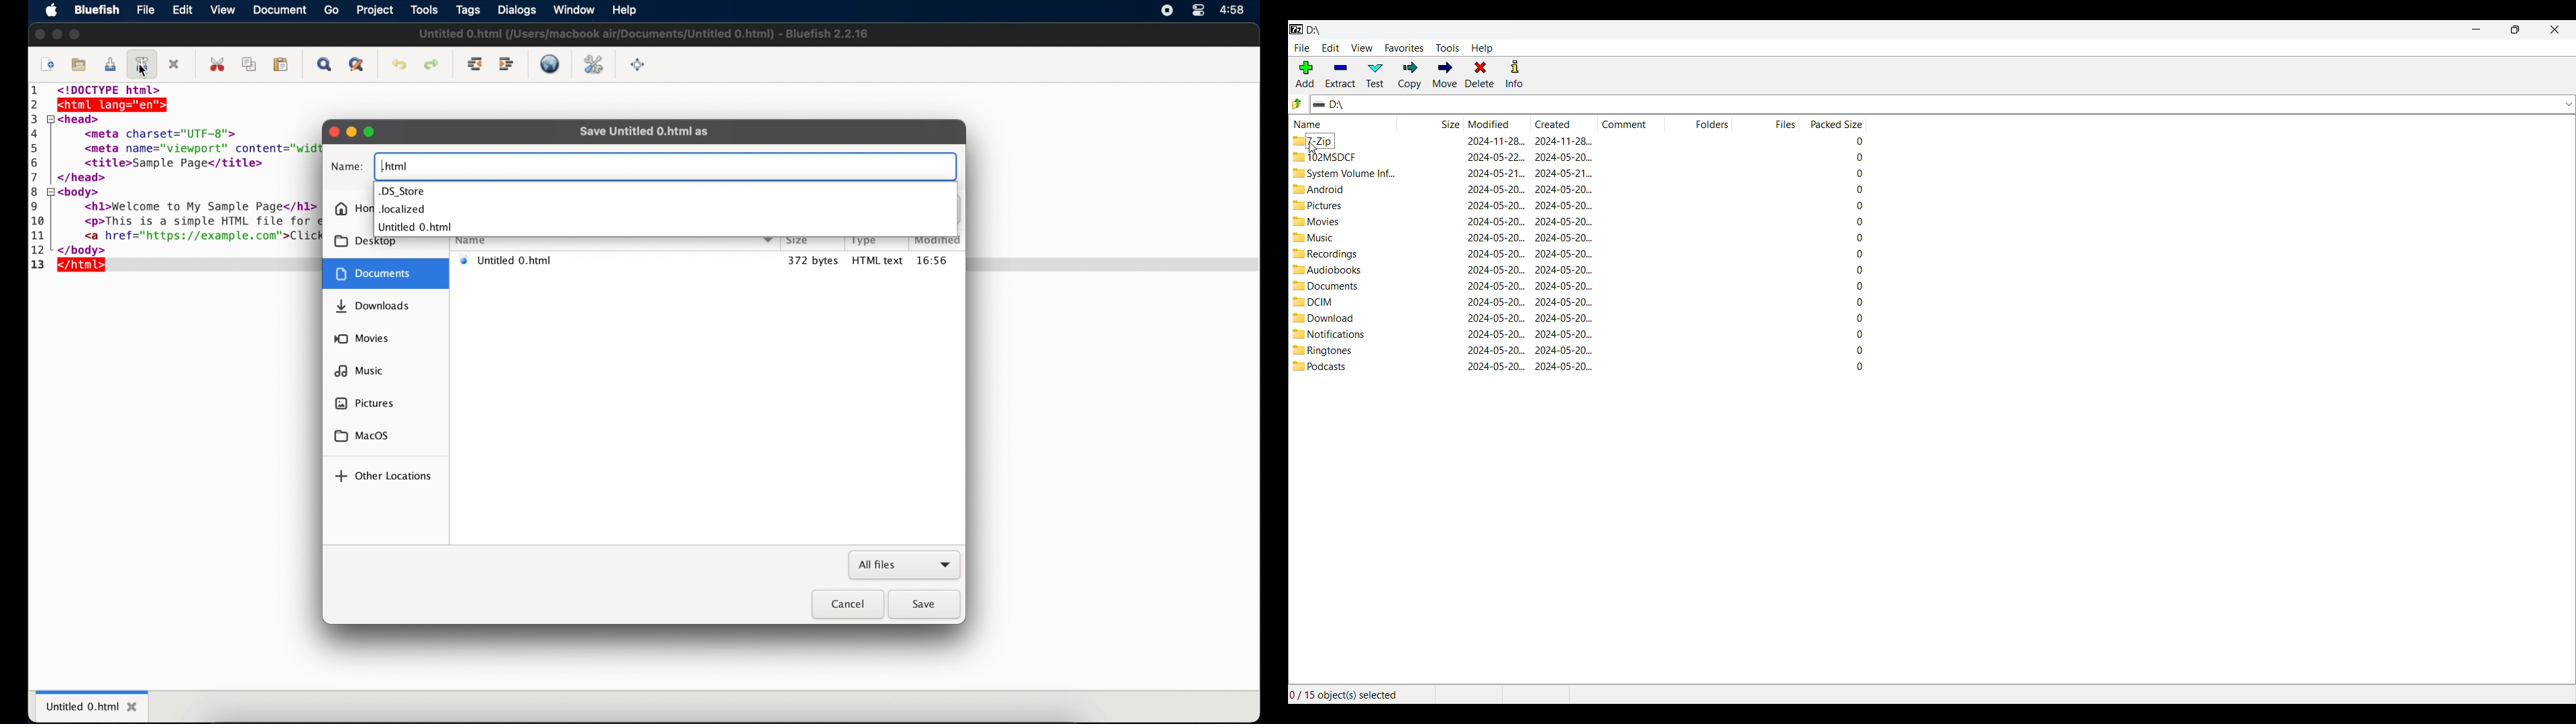 This screenshot has height=728, width=2576. Describe the element at coordinates (1326, 157) in the screenshot. I see `folder` at that location.